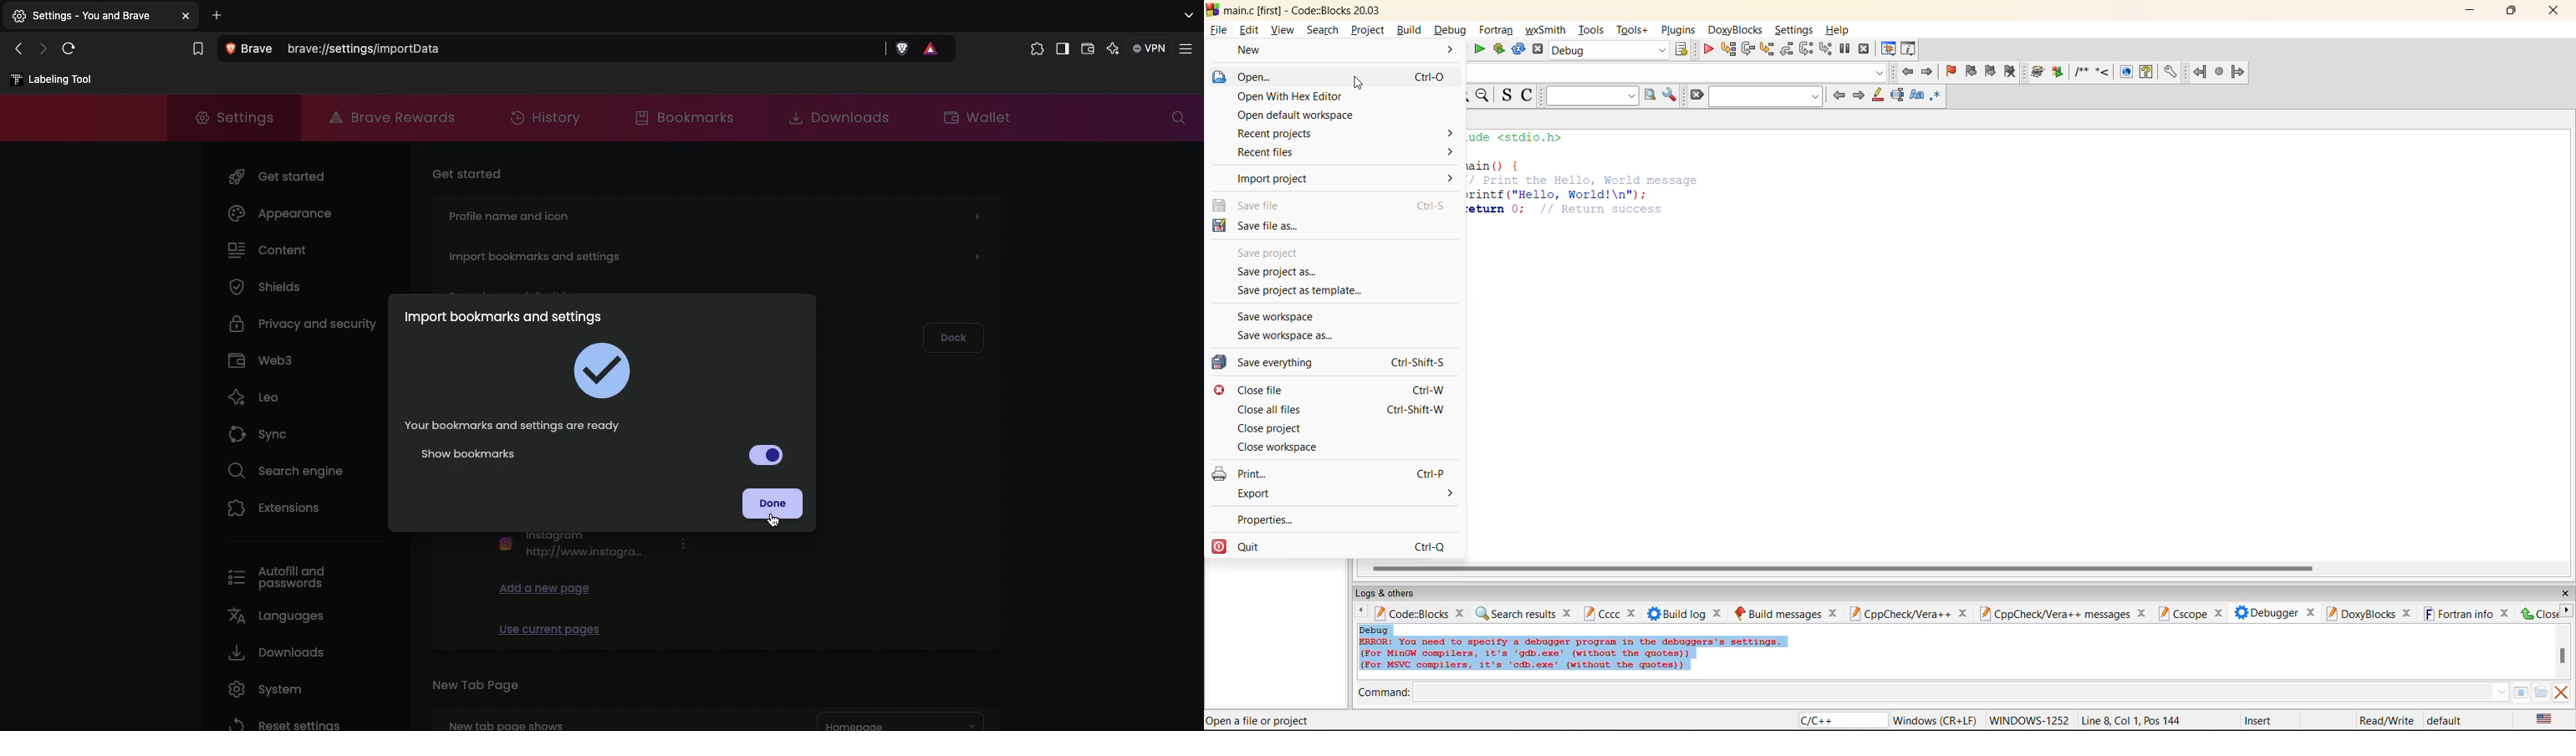 The height and width of the screenshot is (756, 2576). Describe the element at coordinates (718, 253) in the screenshot. I see `Import bookmarks and settings` at that location.